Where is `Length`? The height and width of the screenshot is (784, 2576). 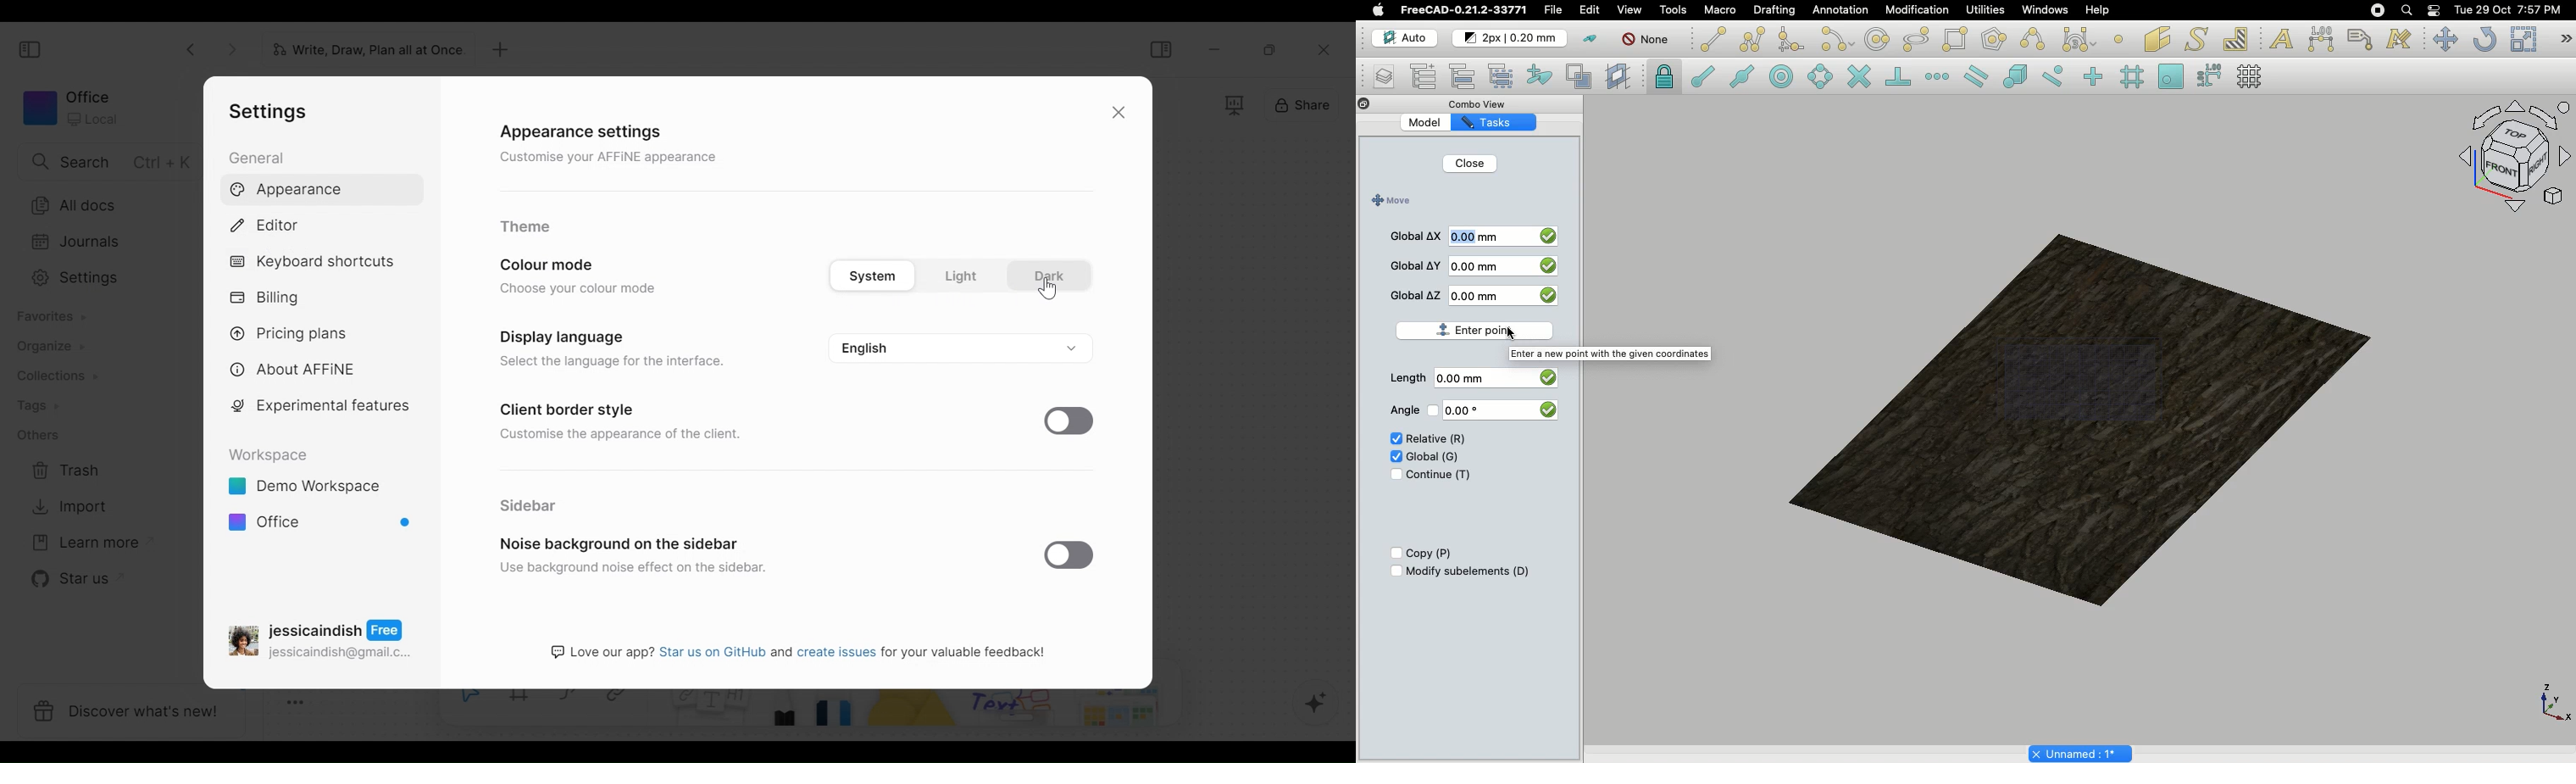 Length is located at coordinates (1407, 378).